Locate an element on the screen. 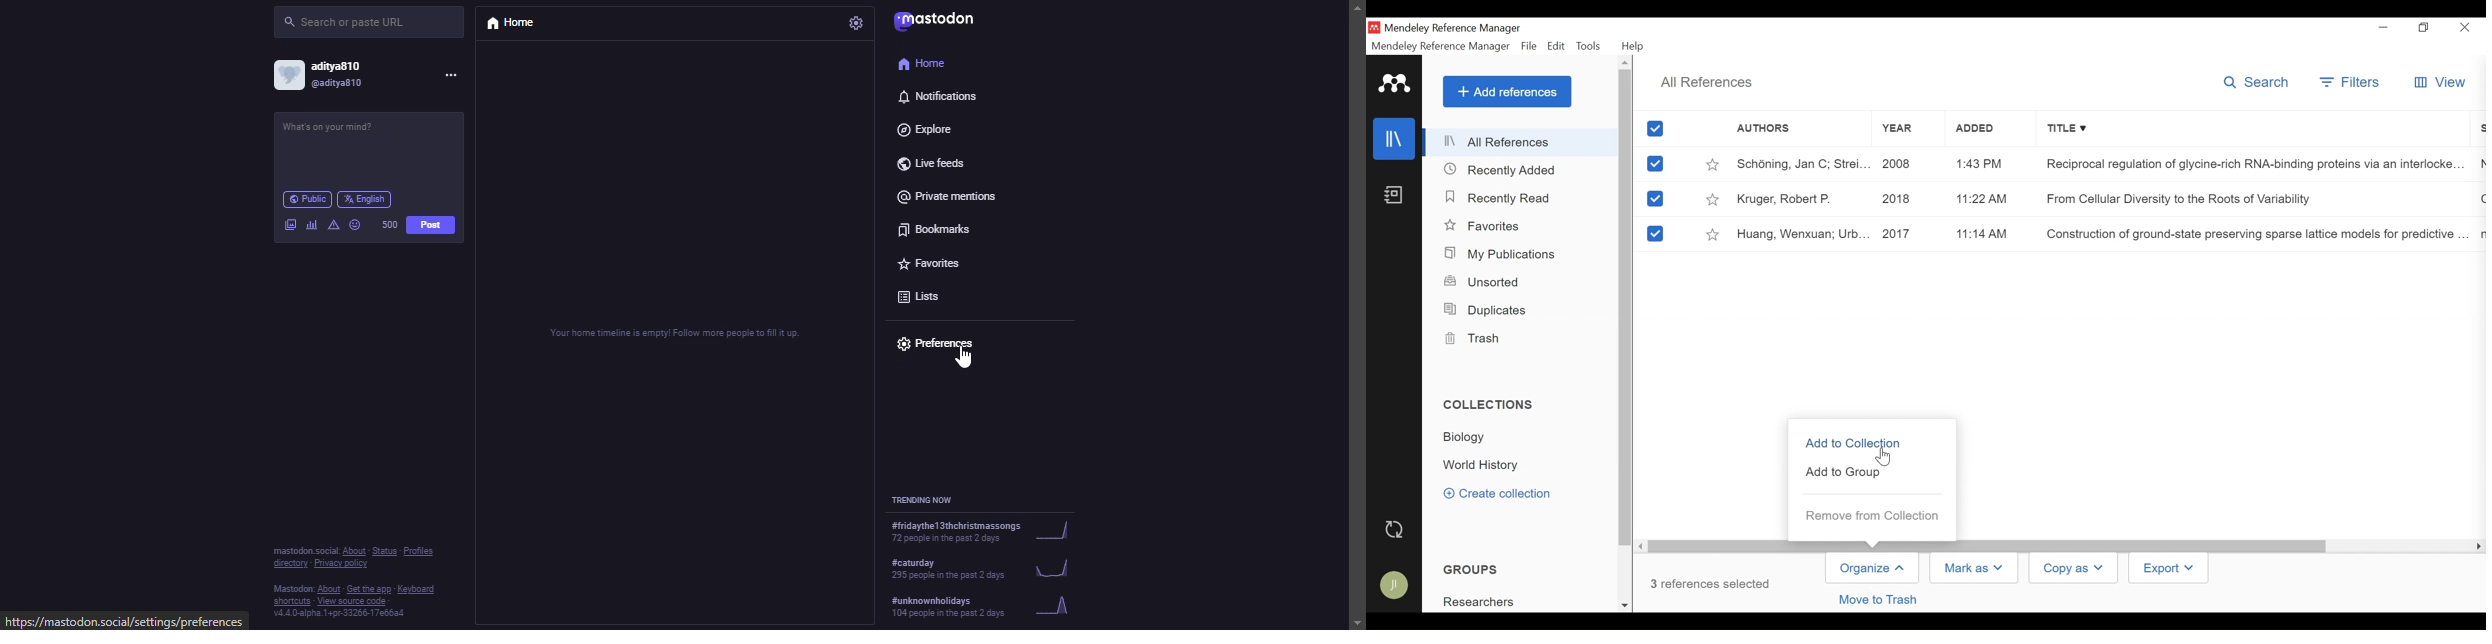  cursor is located at coordinates (964, 360).